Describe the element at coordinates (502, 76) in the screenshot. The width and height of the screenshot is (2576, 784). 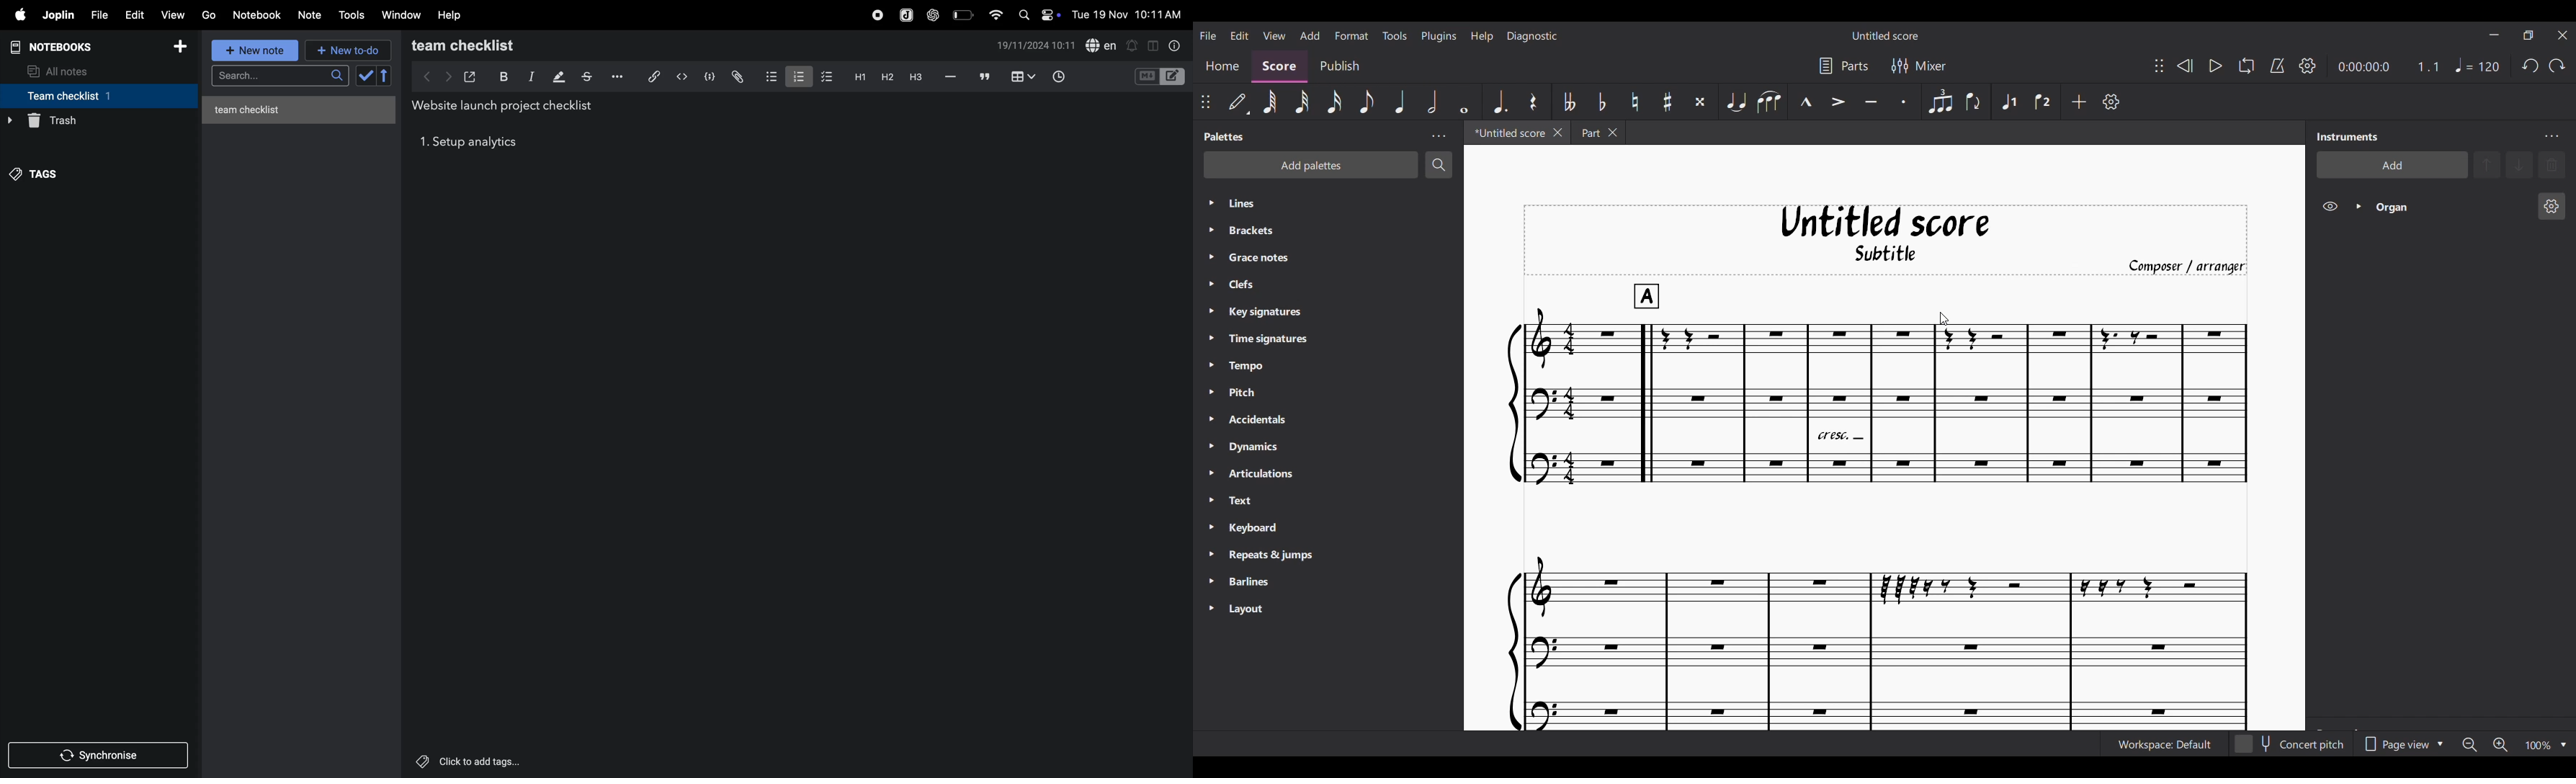
I see `bold` at that location.